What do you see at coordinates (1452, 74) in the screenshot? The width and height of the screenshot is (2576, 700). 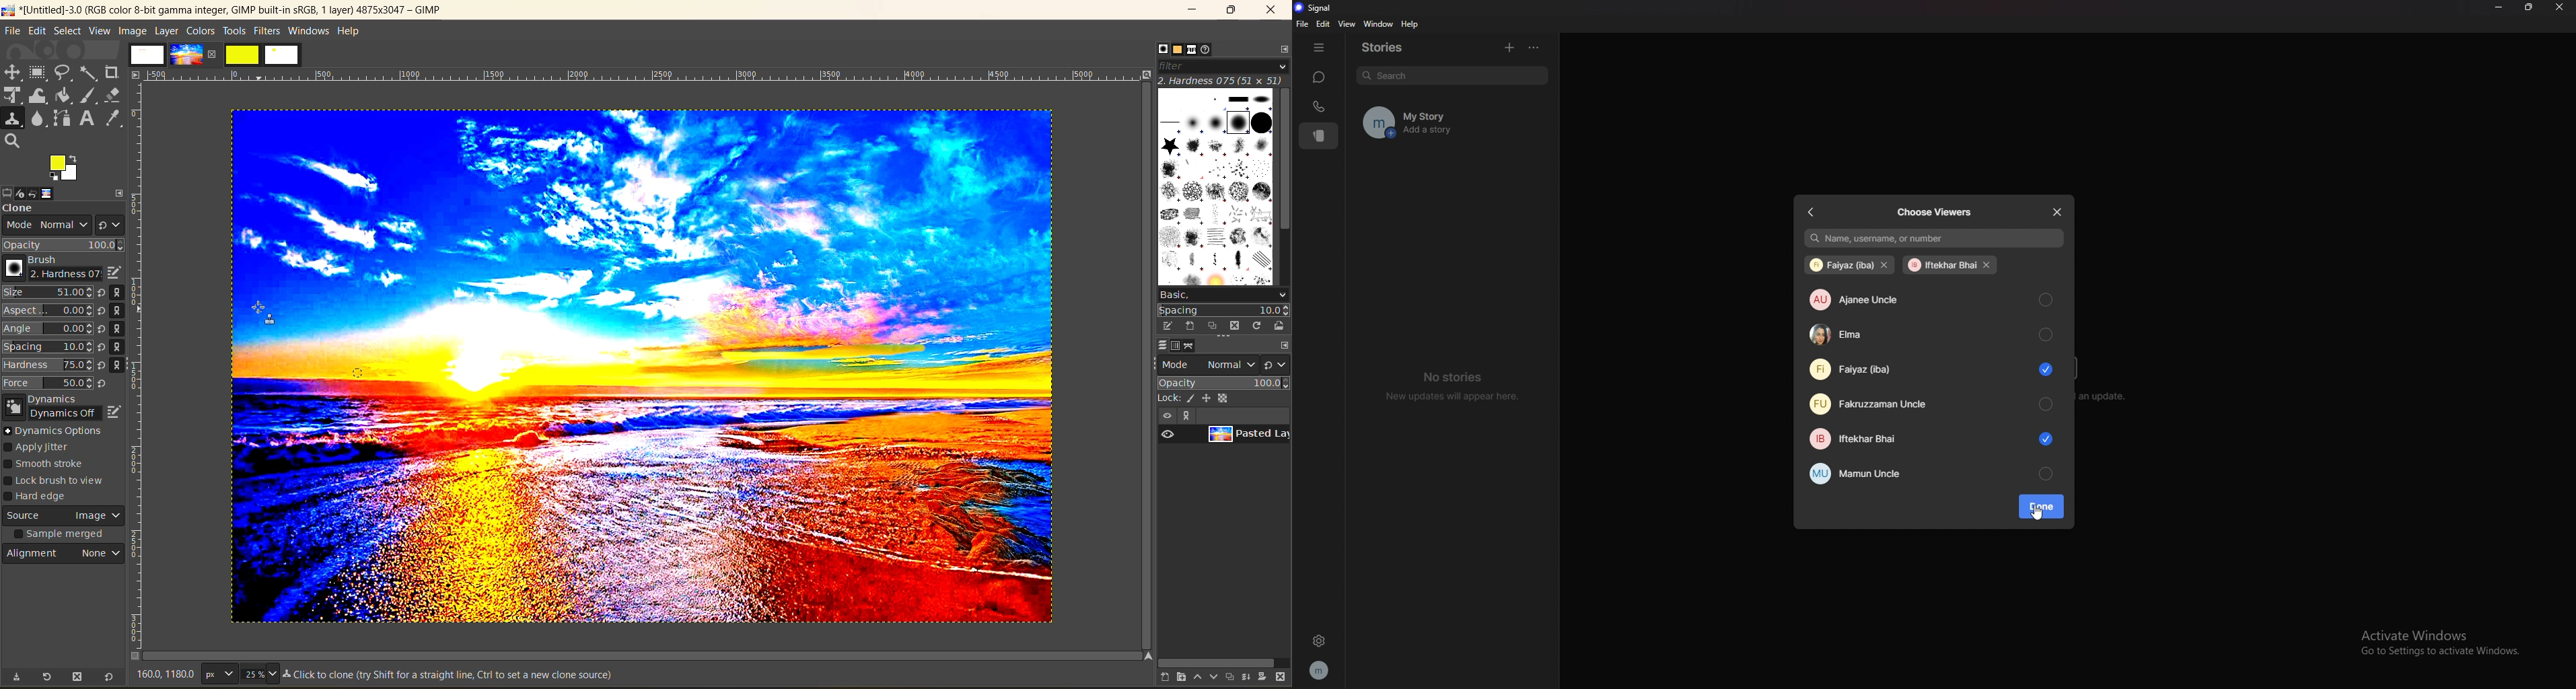 I see `search` at bounding box center [1452, 74].